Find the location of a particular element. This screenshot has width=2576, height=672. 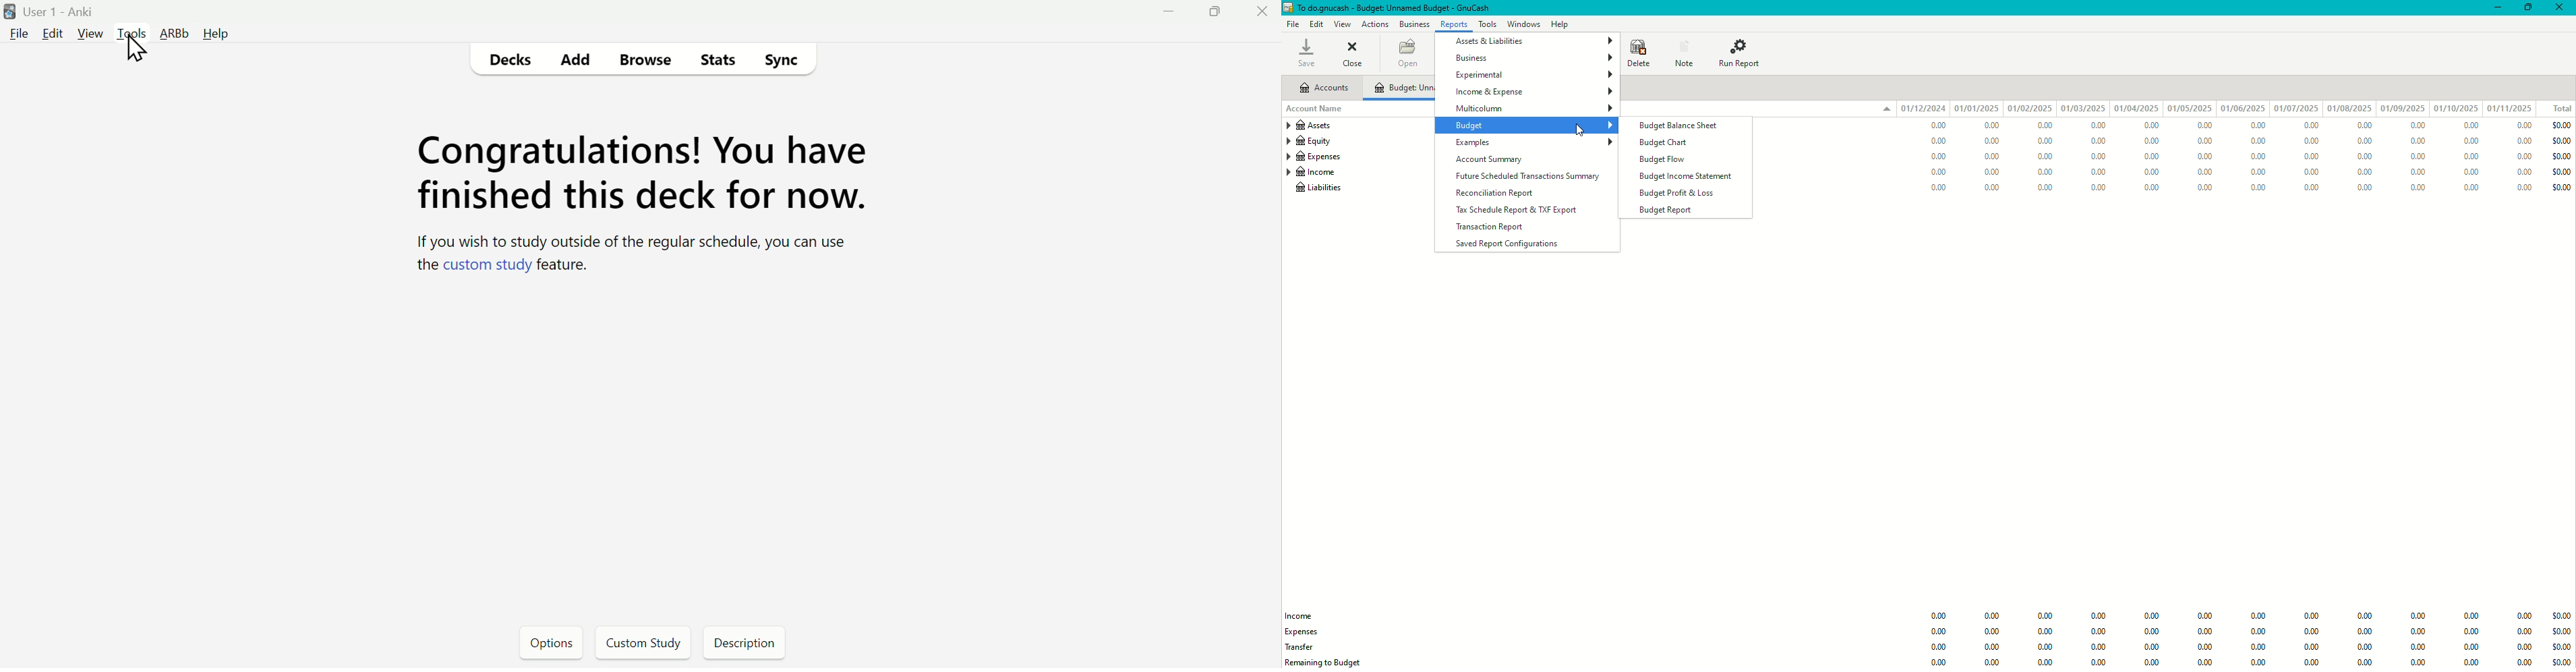

0.00 is located at coordinates (2469, 617).